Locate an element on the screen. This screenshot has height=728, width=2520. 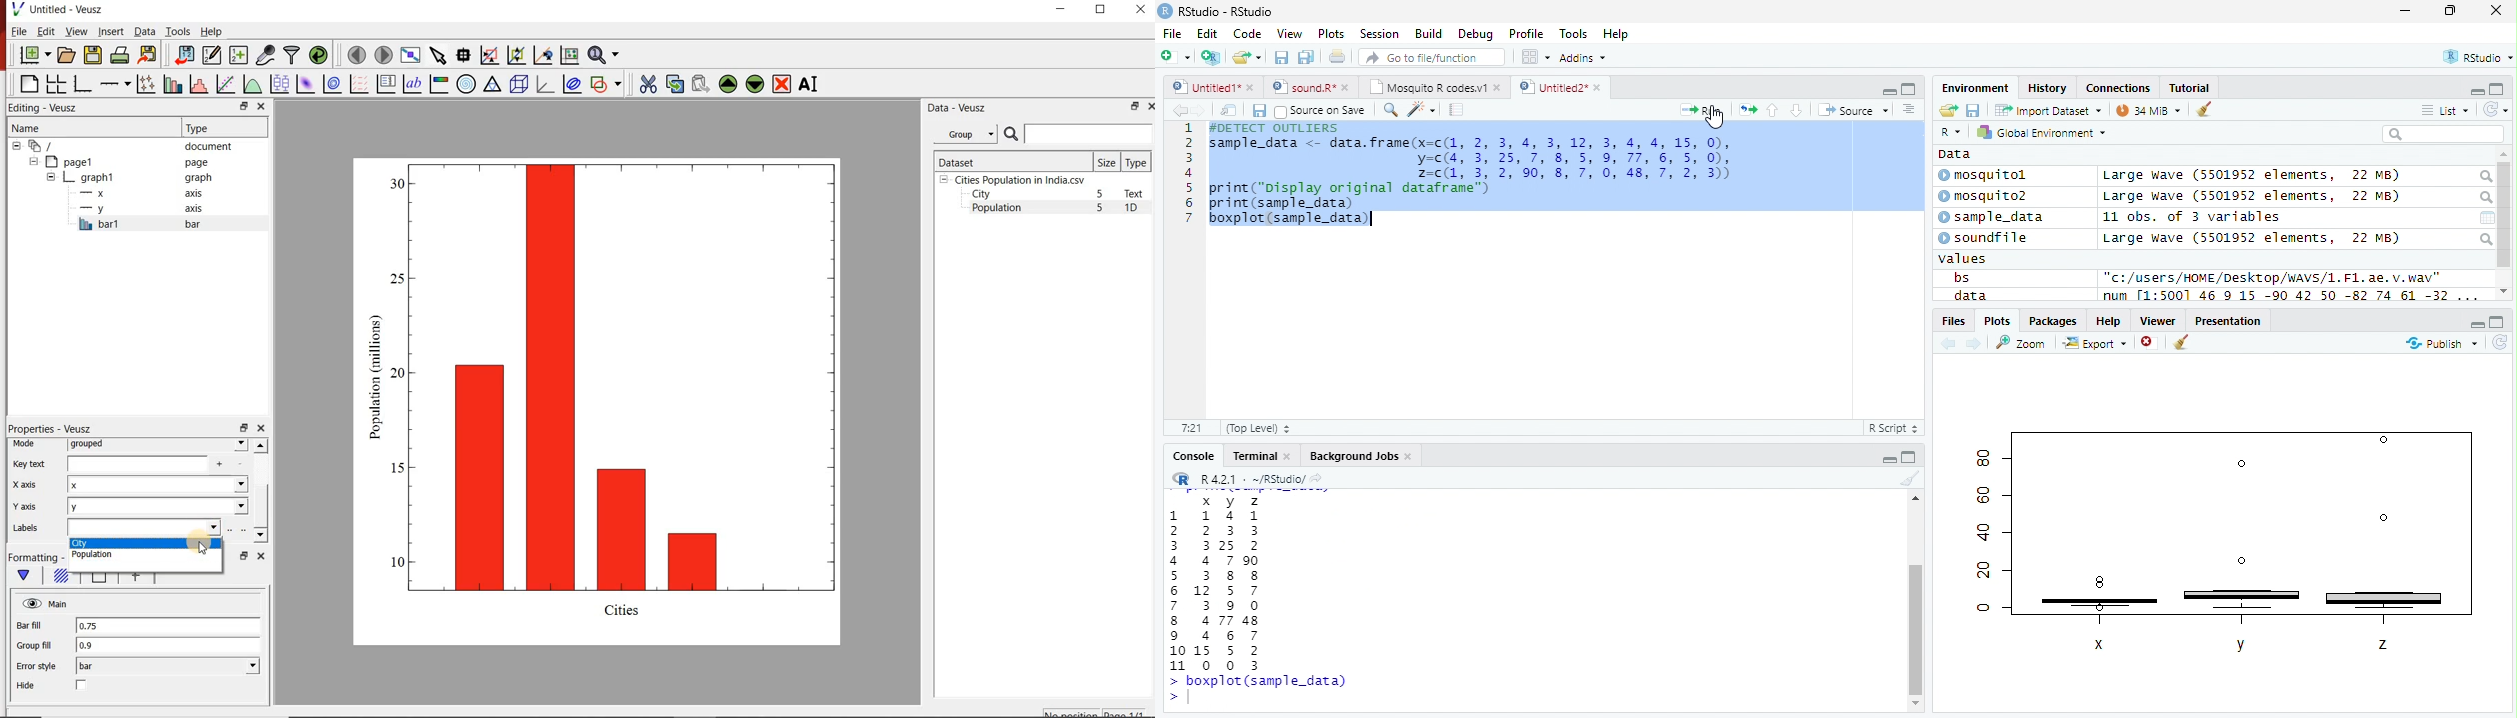
read data points on the graph is located at coordinates (463, 54).